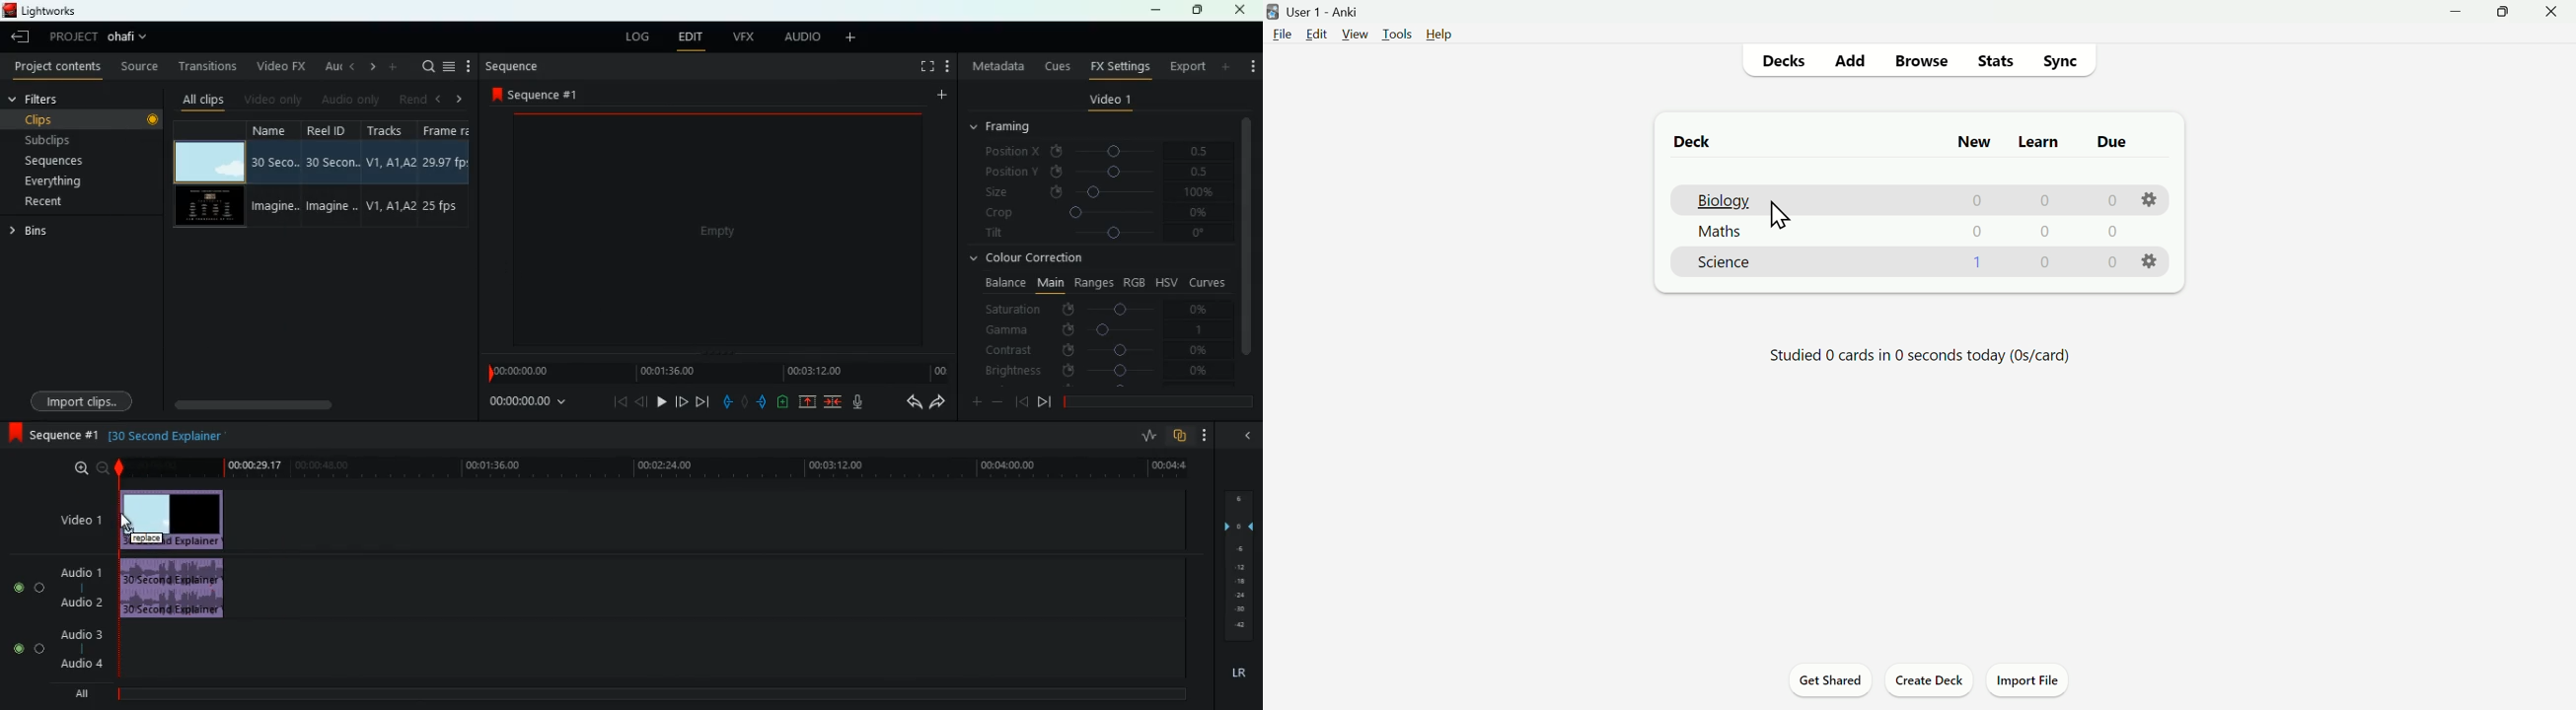 The width and height of the screenshot is (2576, 728). I want to click on hsv, so click(1165, 281).